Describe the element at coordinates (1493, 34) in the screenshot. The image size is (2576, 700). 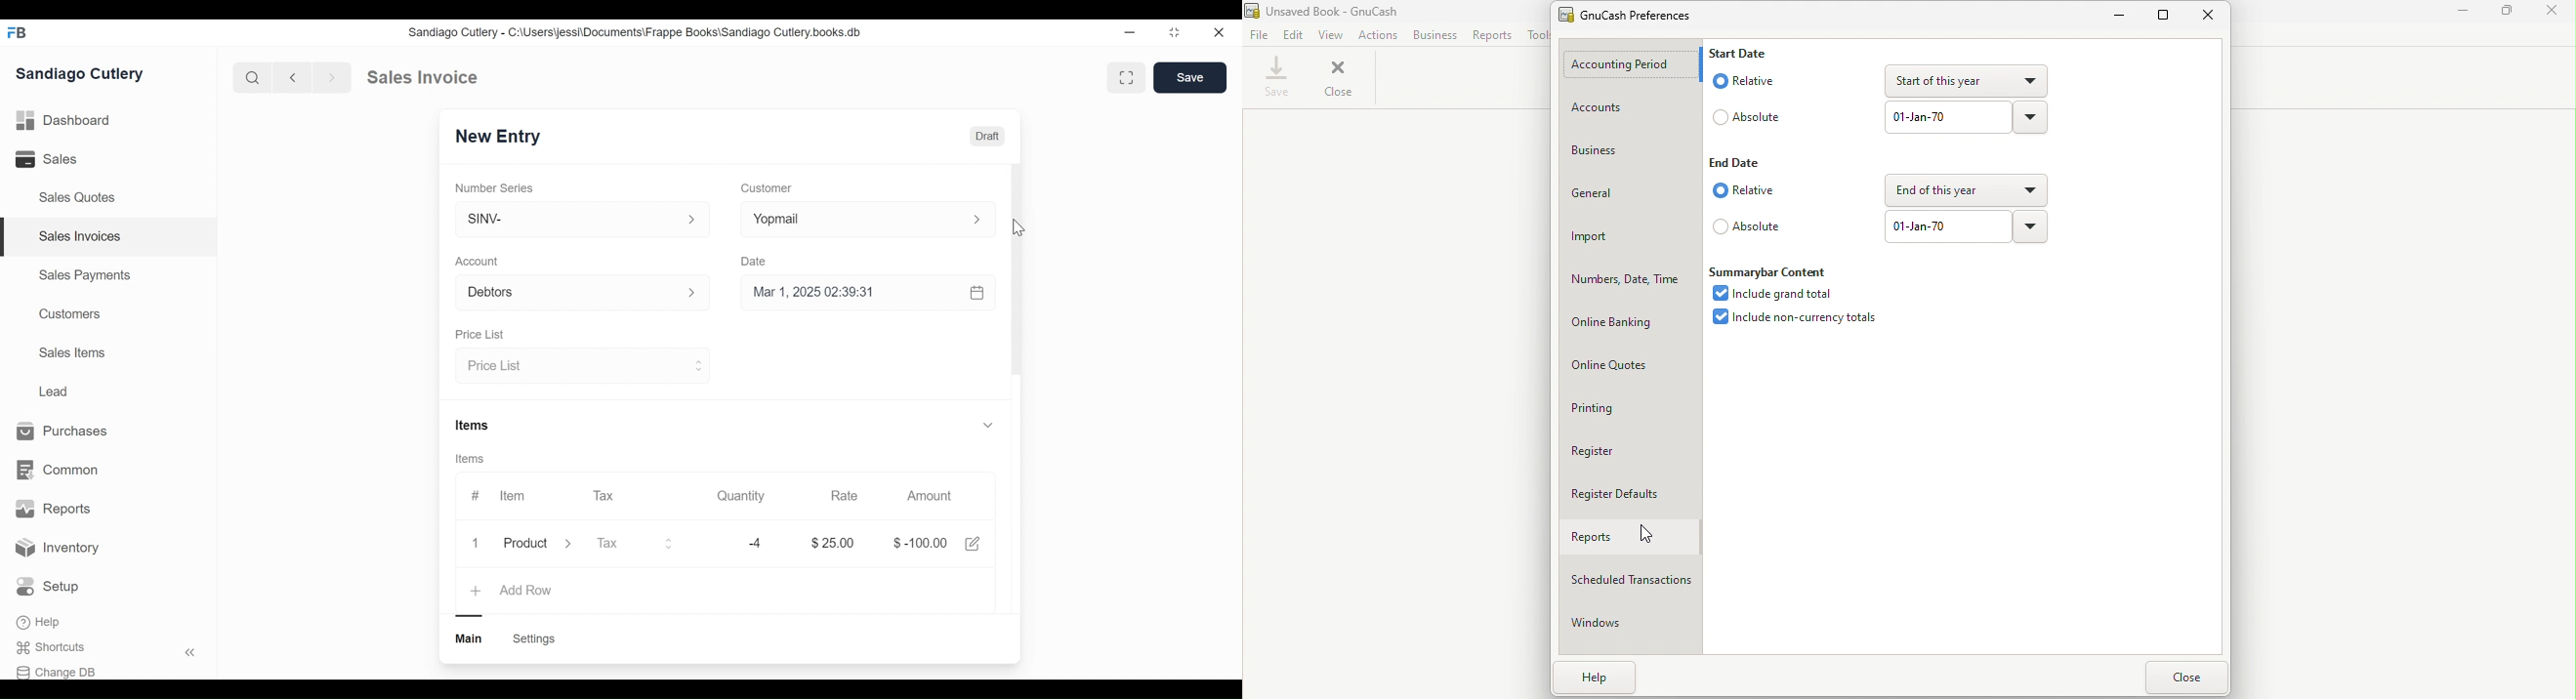
I see `Reports` at that location.